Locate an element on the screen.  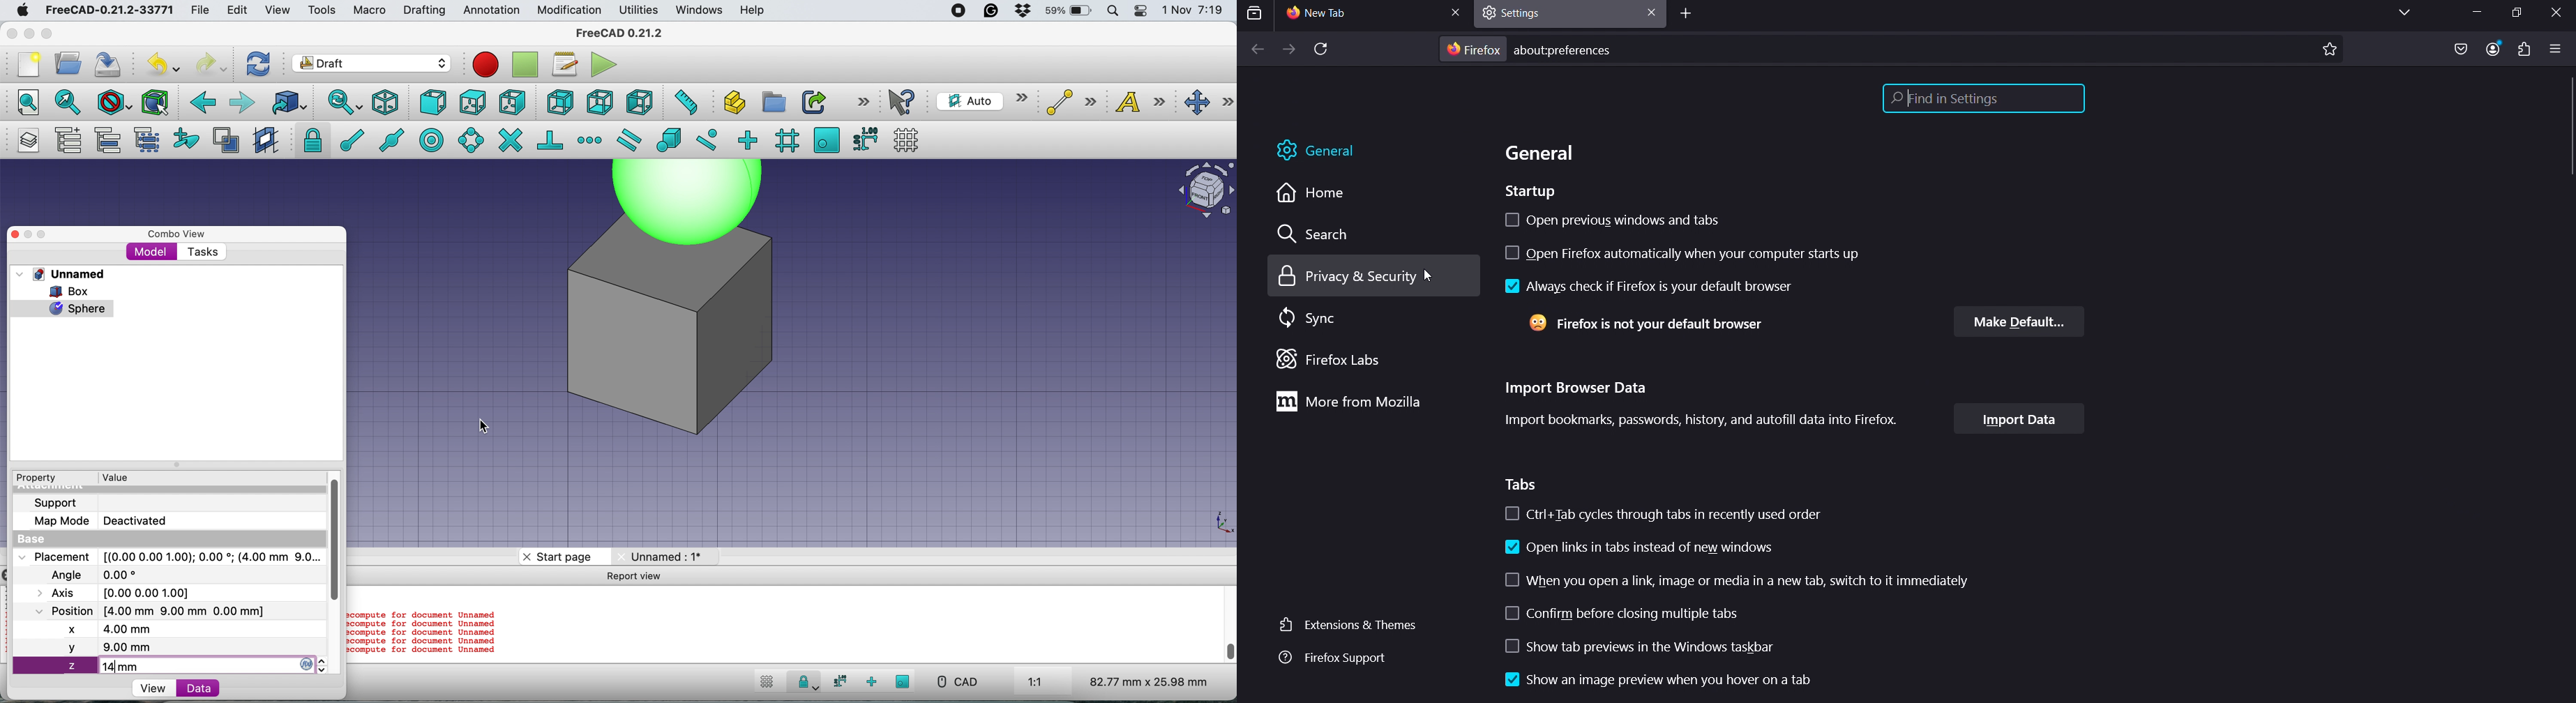
angle is located at coordinates (98, 576).